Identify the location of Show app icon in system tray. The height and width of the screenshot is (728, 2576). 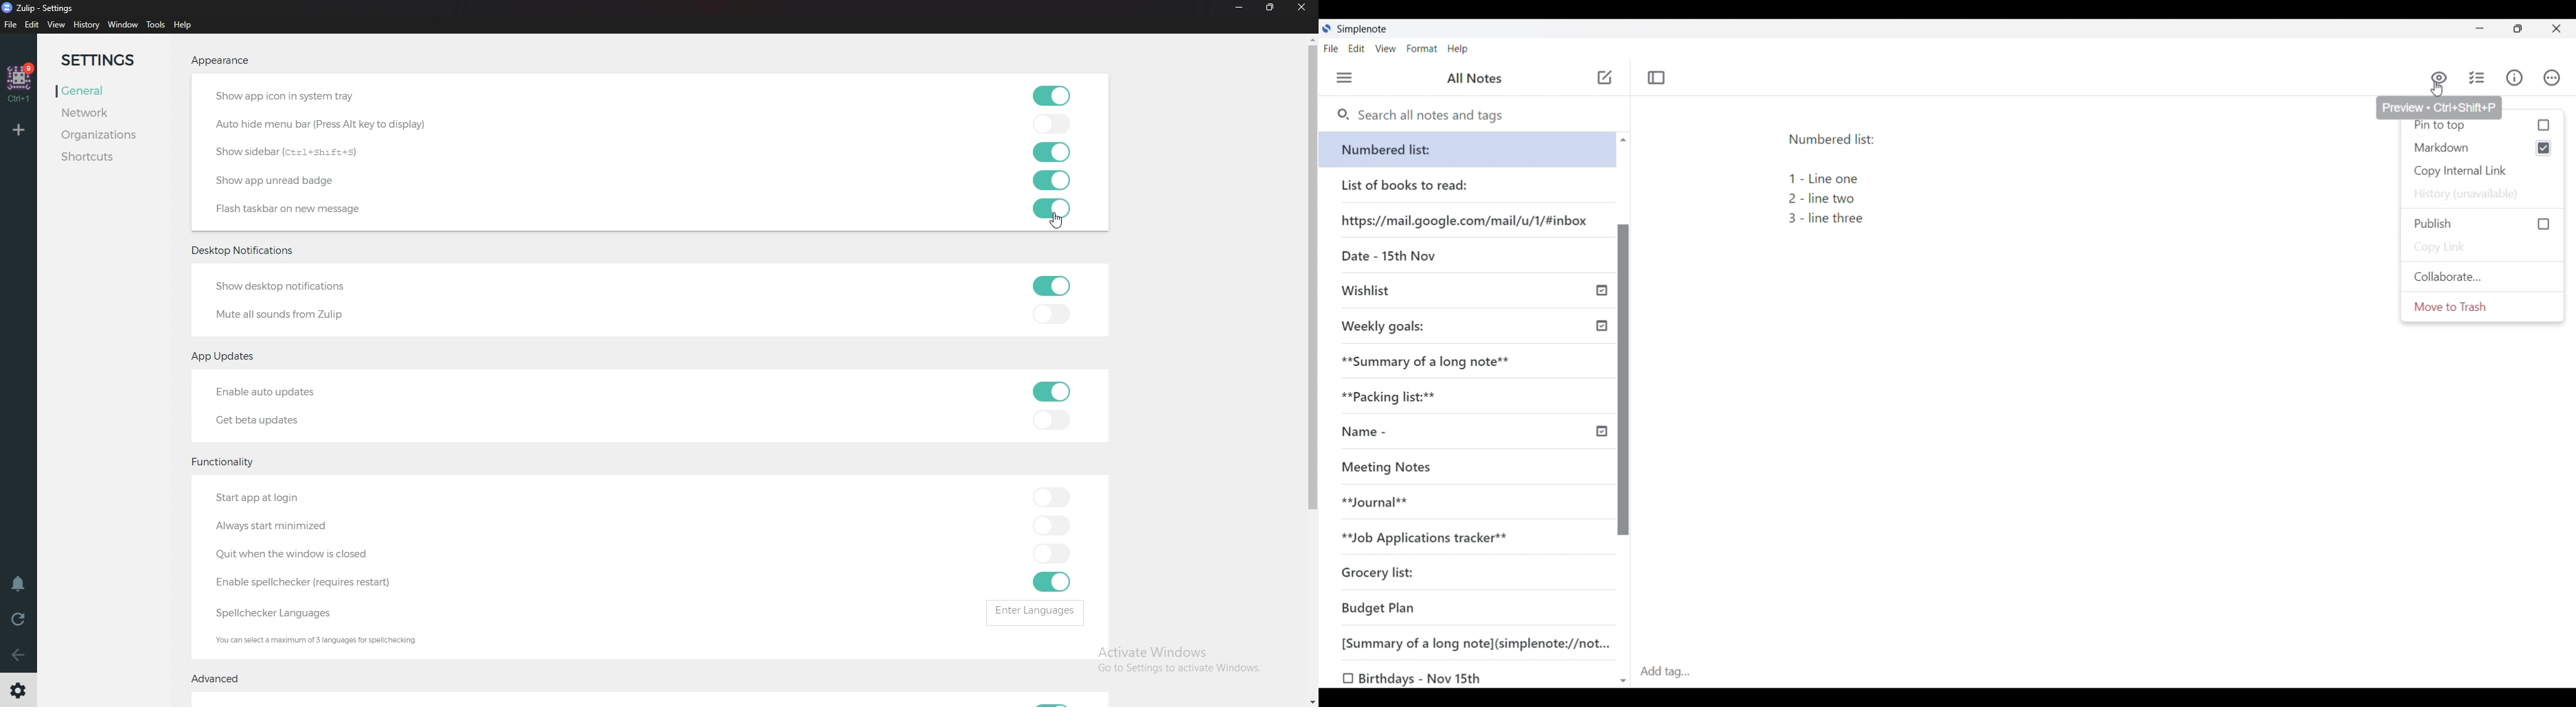
(317, 97).